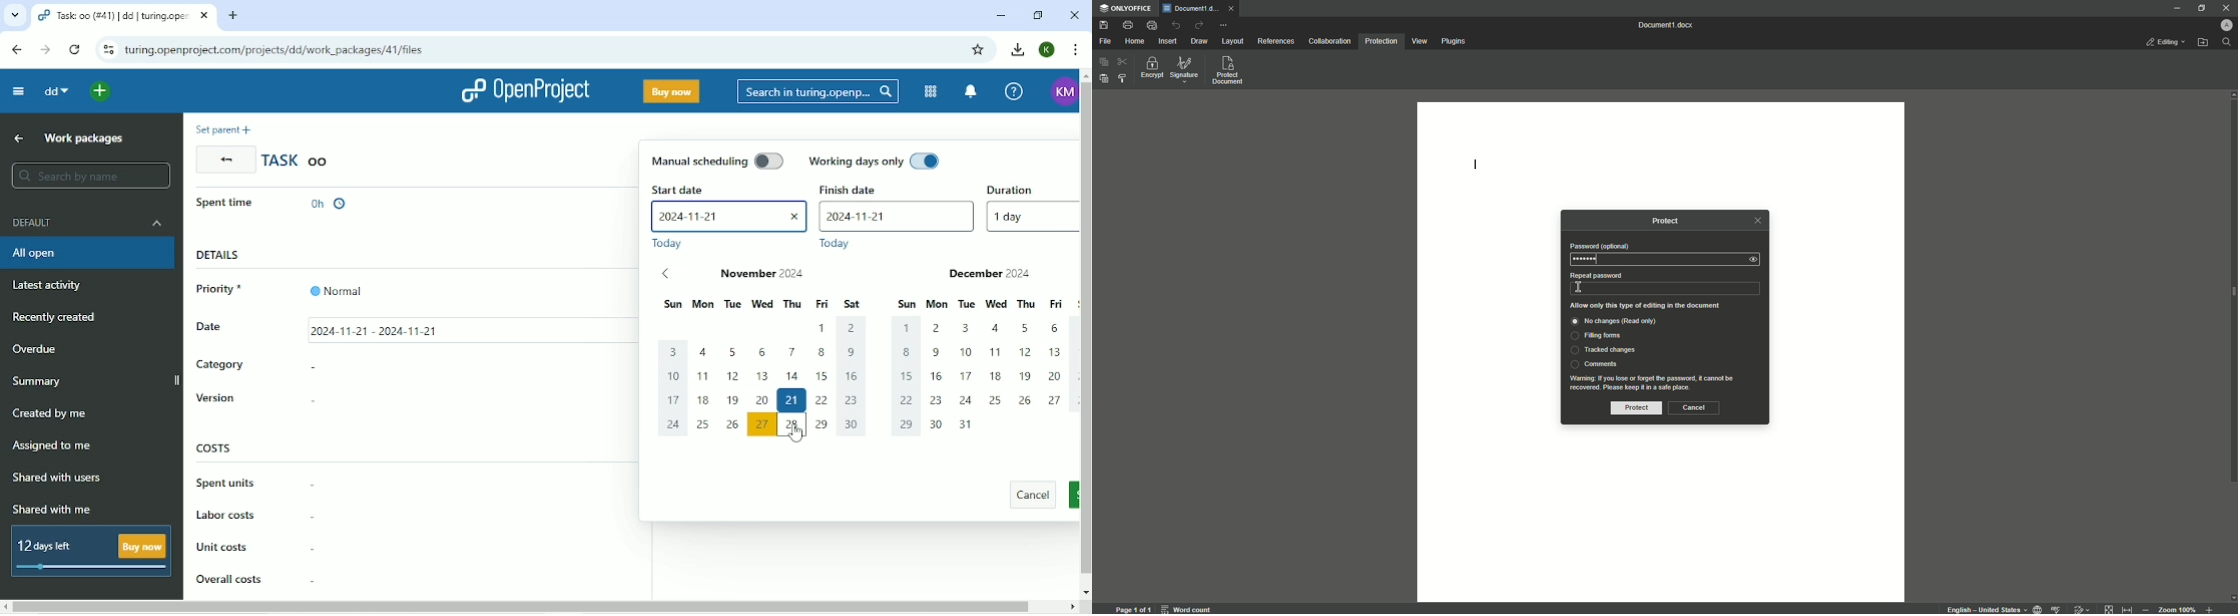  Describe the element at coordinates (2204, 42) in the screenshot. I see `Open file location` at that location.